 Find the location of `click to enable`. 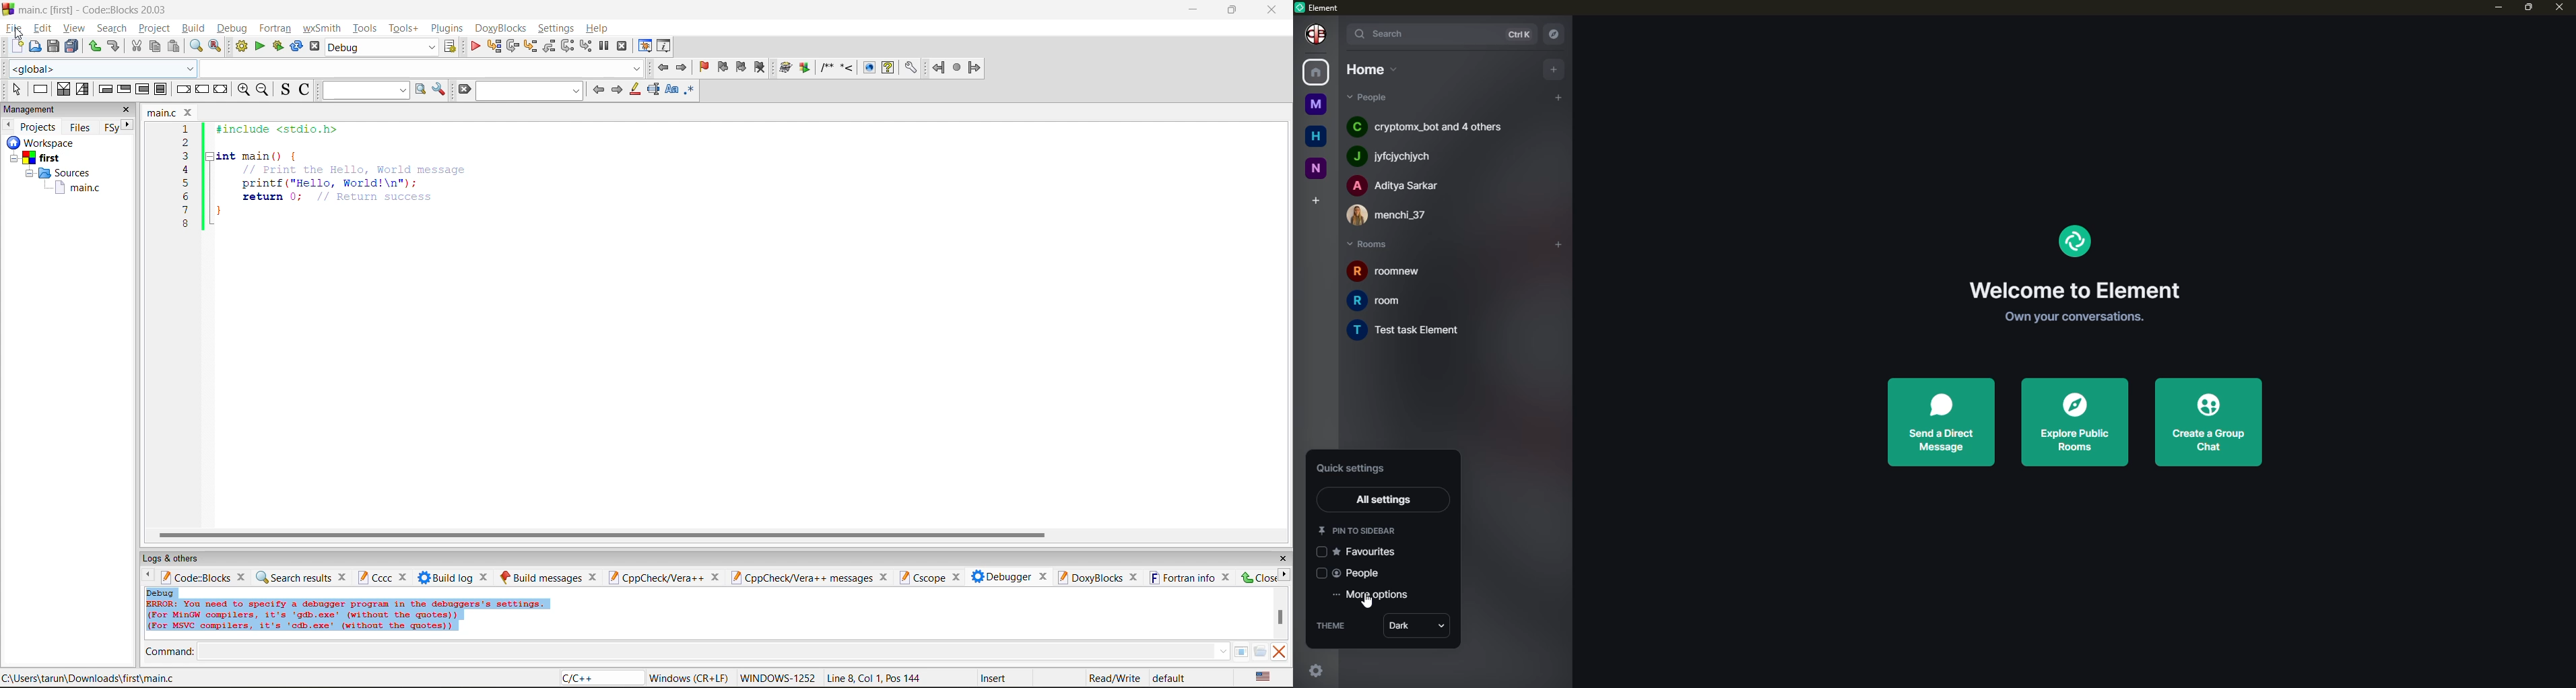

click to enable is located at coordinates (1320, 574).